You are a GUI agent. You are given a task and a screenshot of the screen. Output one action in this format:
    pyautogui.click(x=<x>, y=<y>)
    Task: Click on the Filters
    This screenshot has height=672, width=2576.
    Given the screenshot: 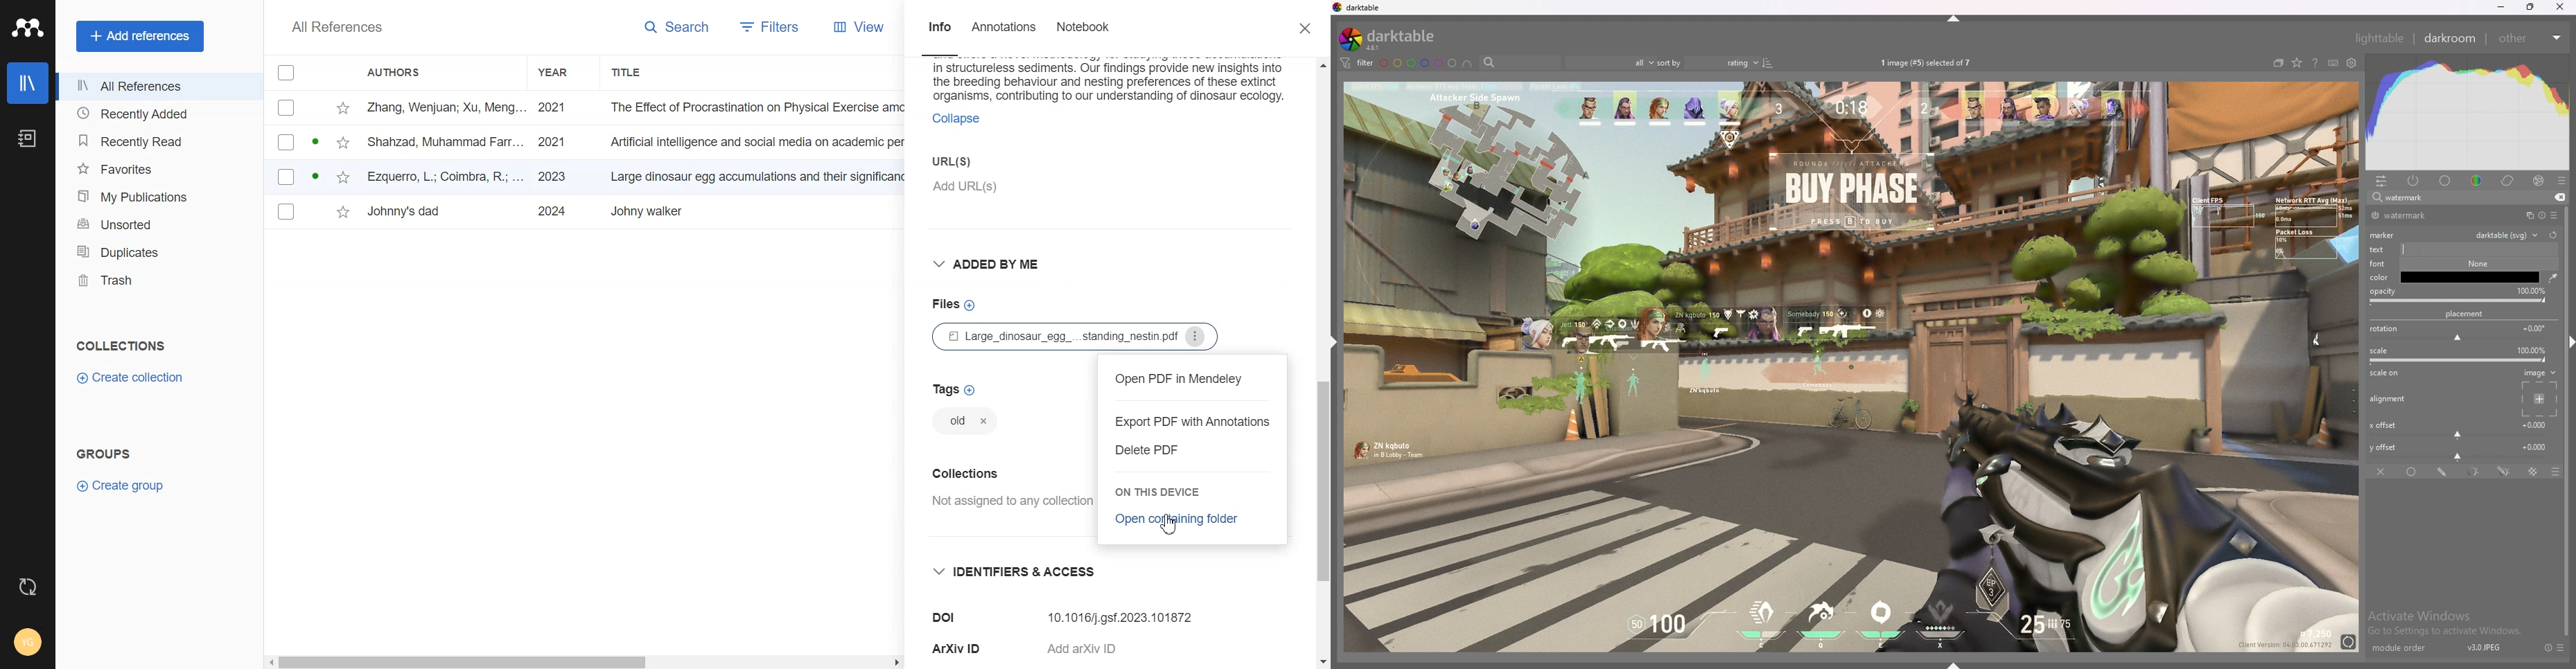 What is the action you would take?
    pyautogui.click(x=776, y=26)
    